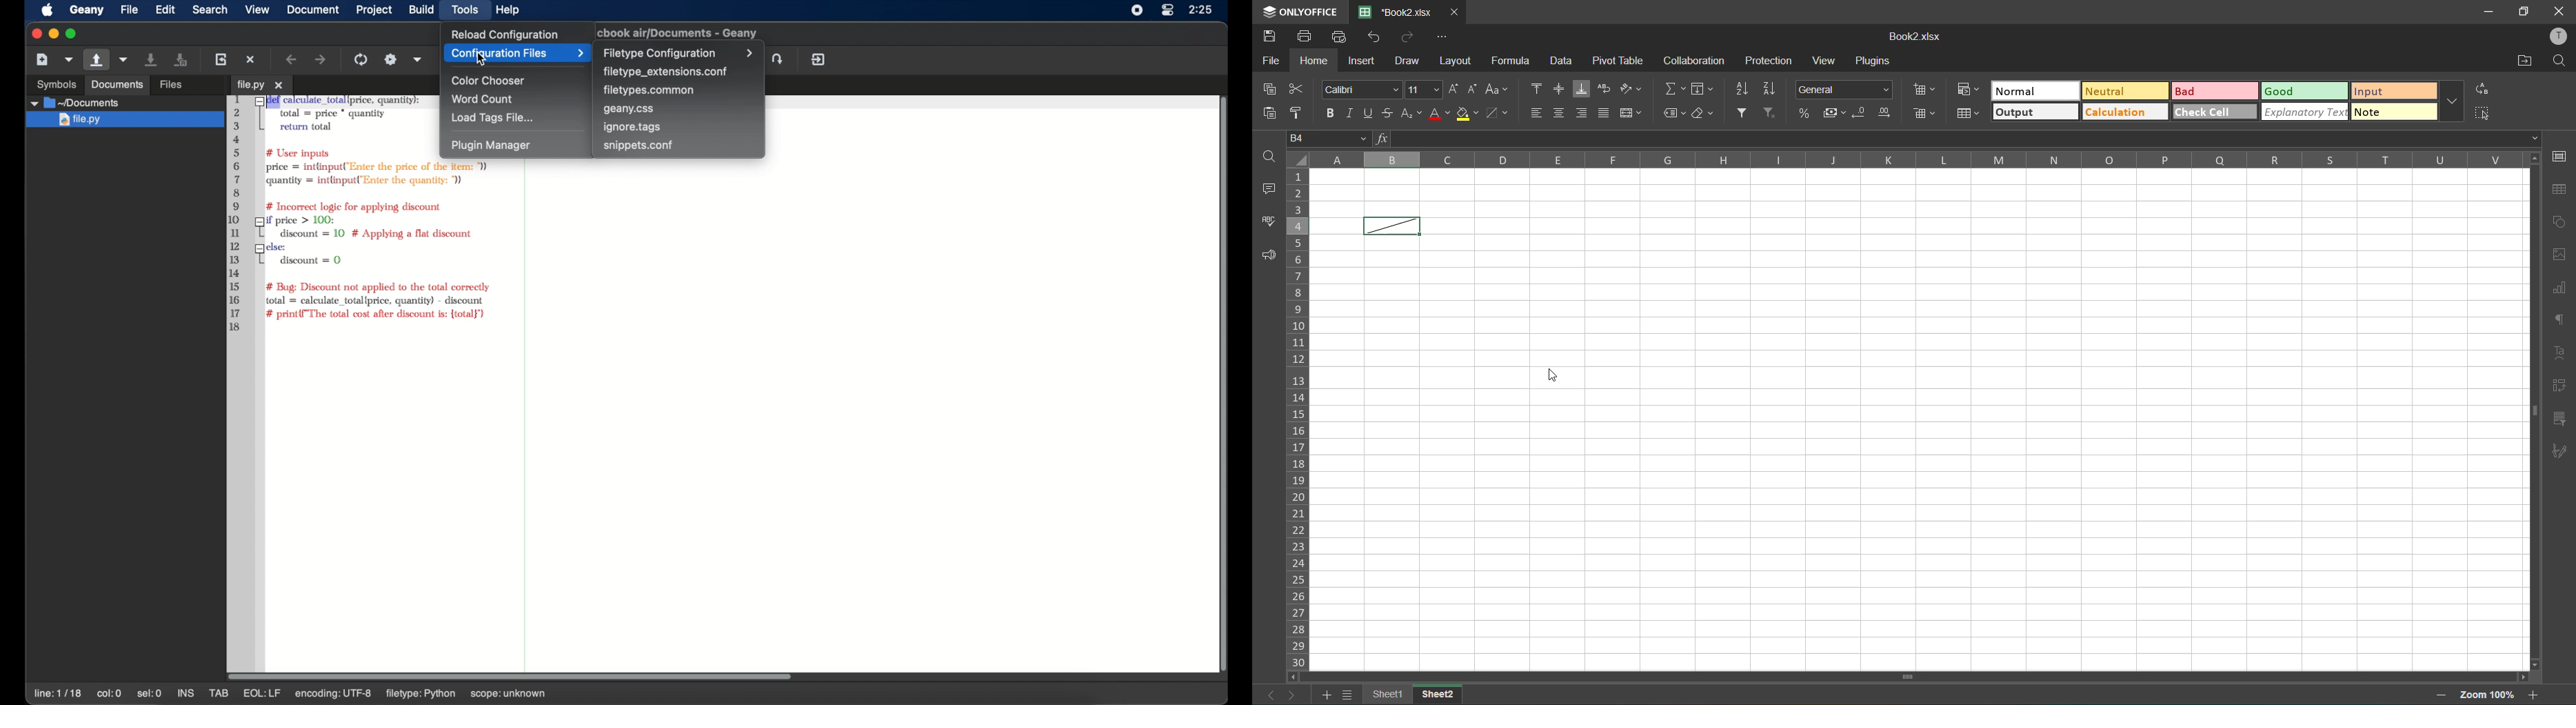 The image size is (2576, 728). Describe the element at coordinates (2561, 156) in the screenshot. I see `cell settings` at that location.